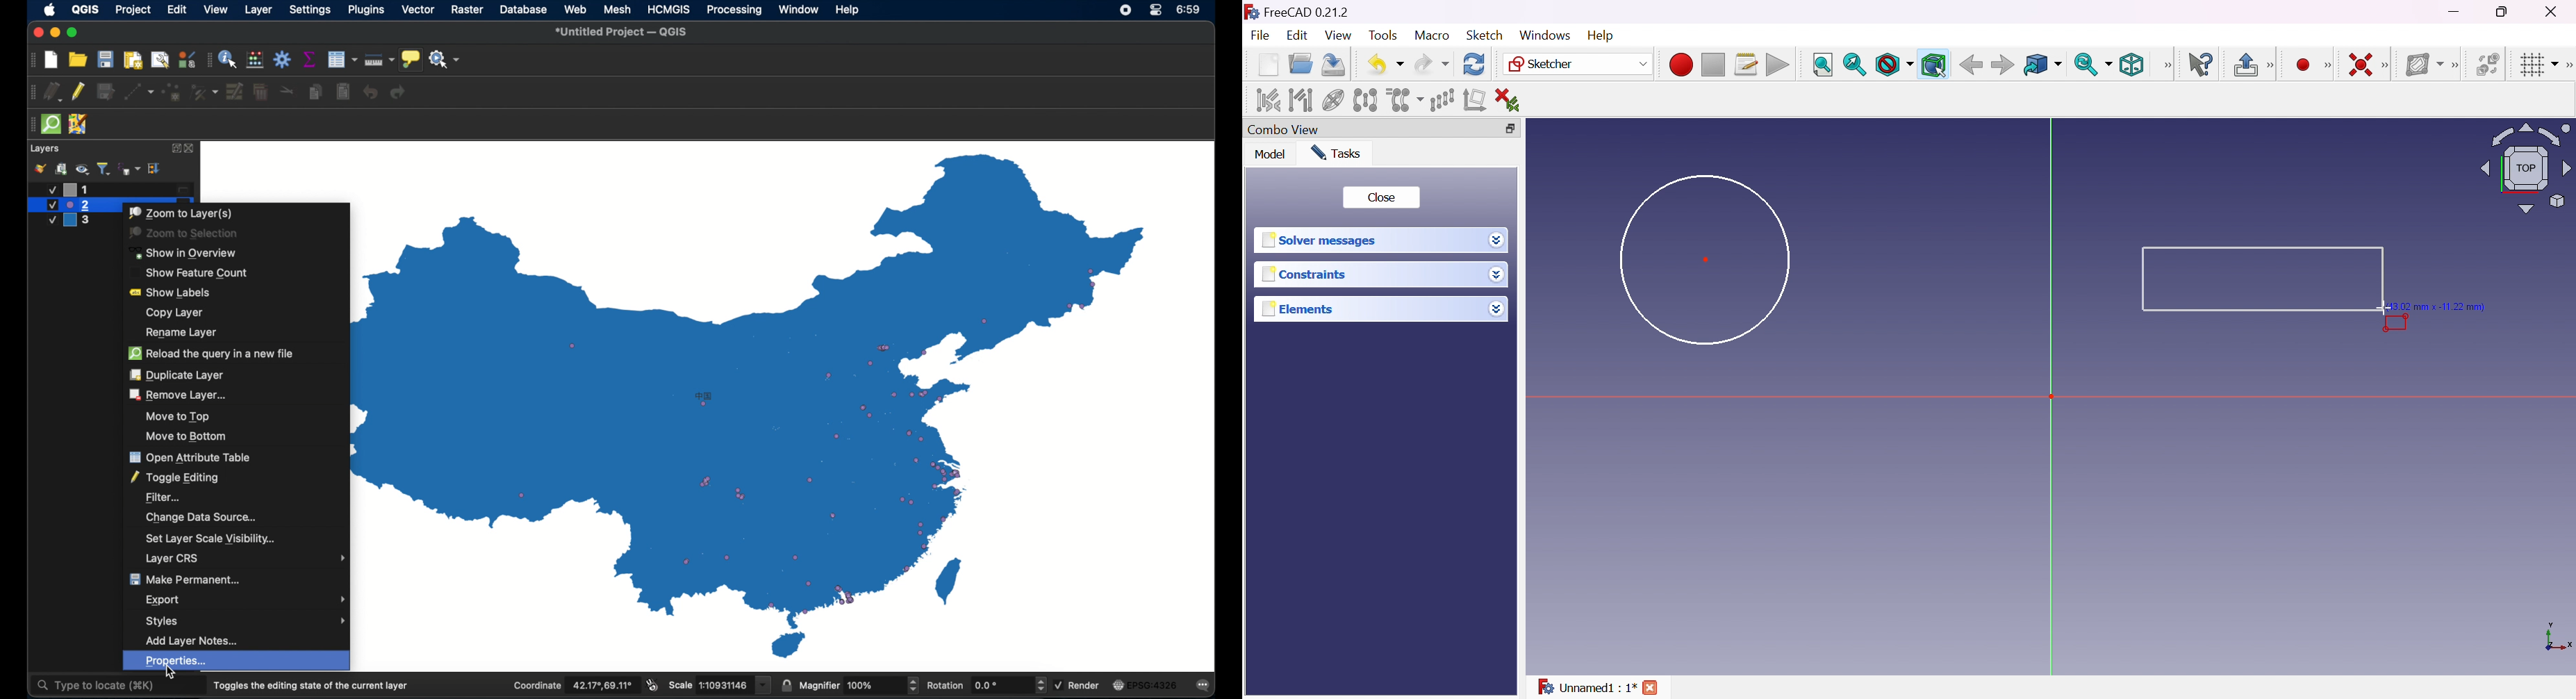  Describe the element at coordinates (1190, 10) in the screenshot. I see `time` at that location.